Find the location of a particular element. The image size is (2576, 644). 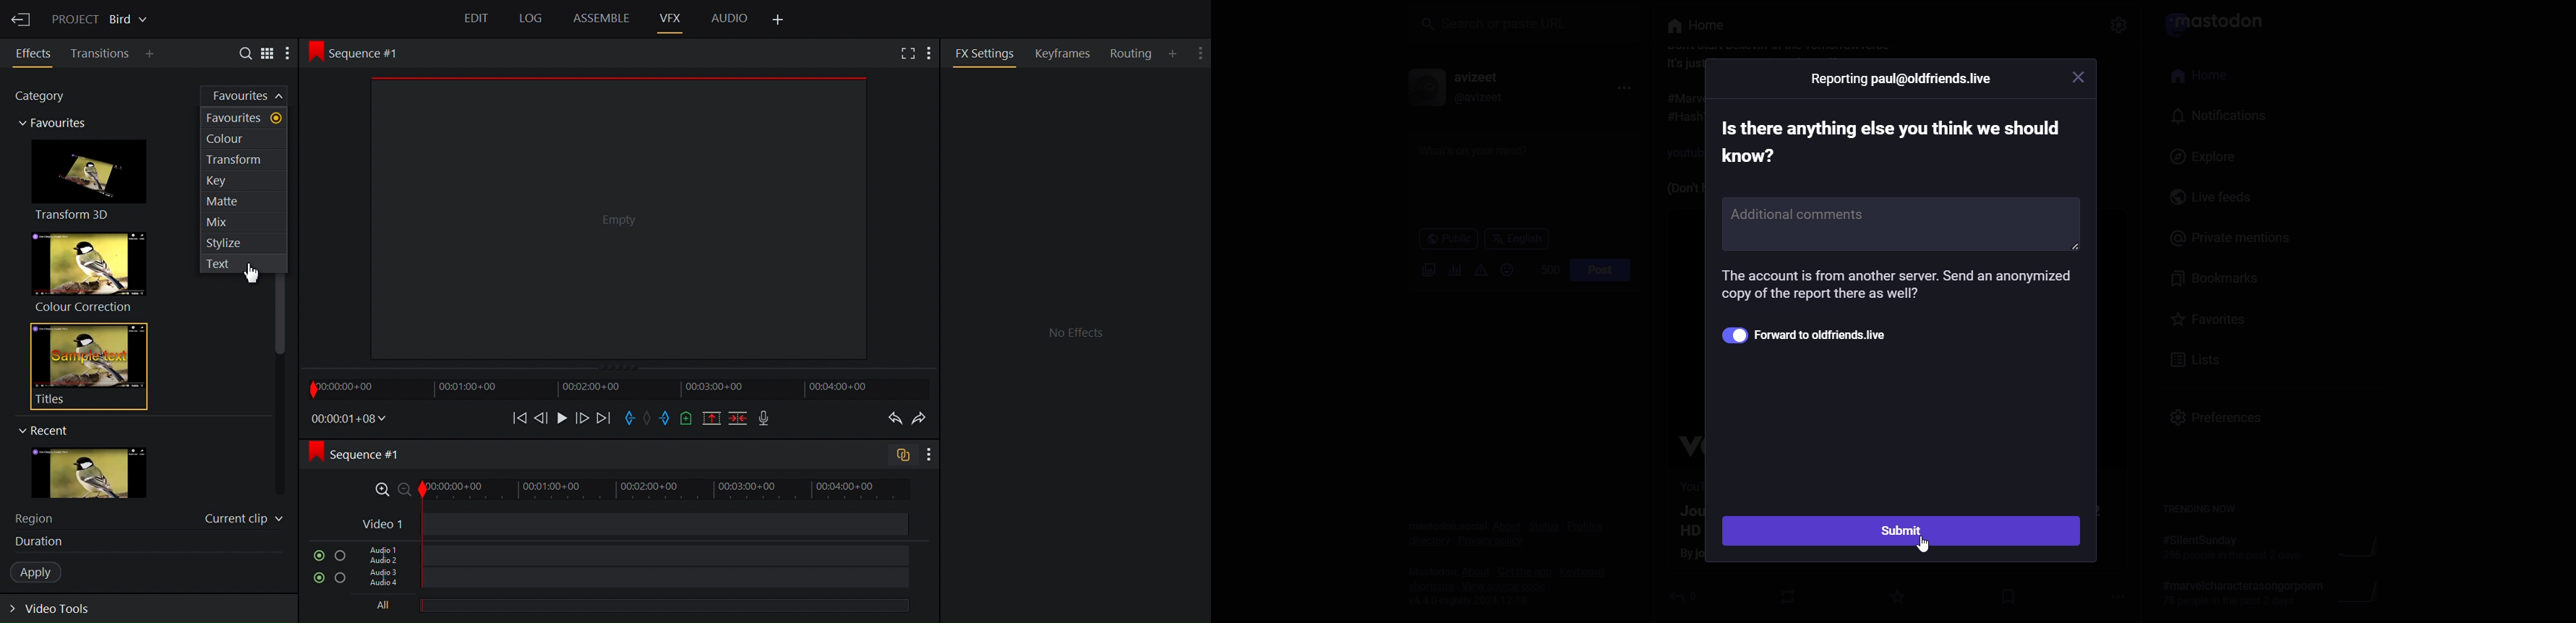

Add Panel is located at coordinates (779, 20).